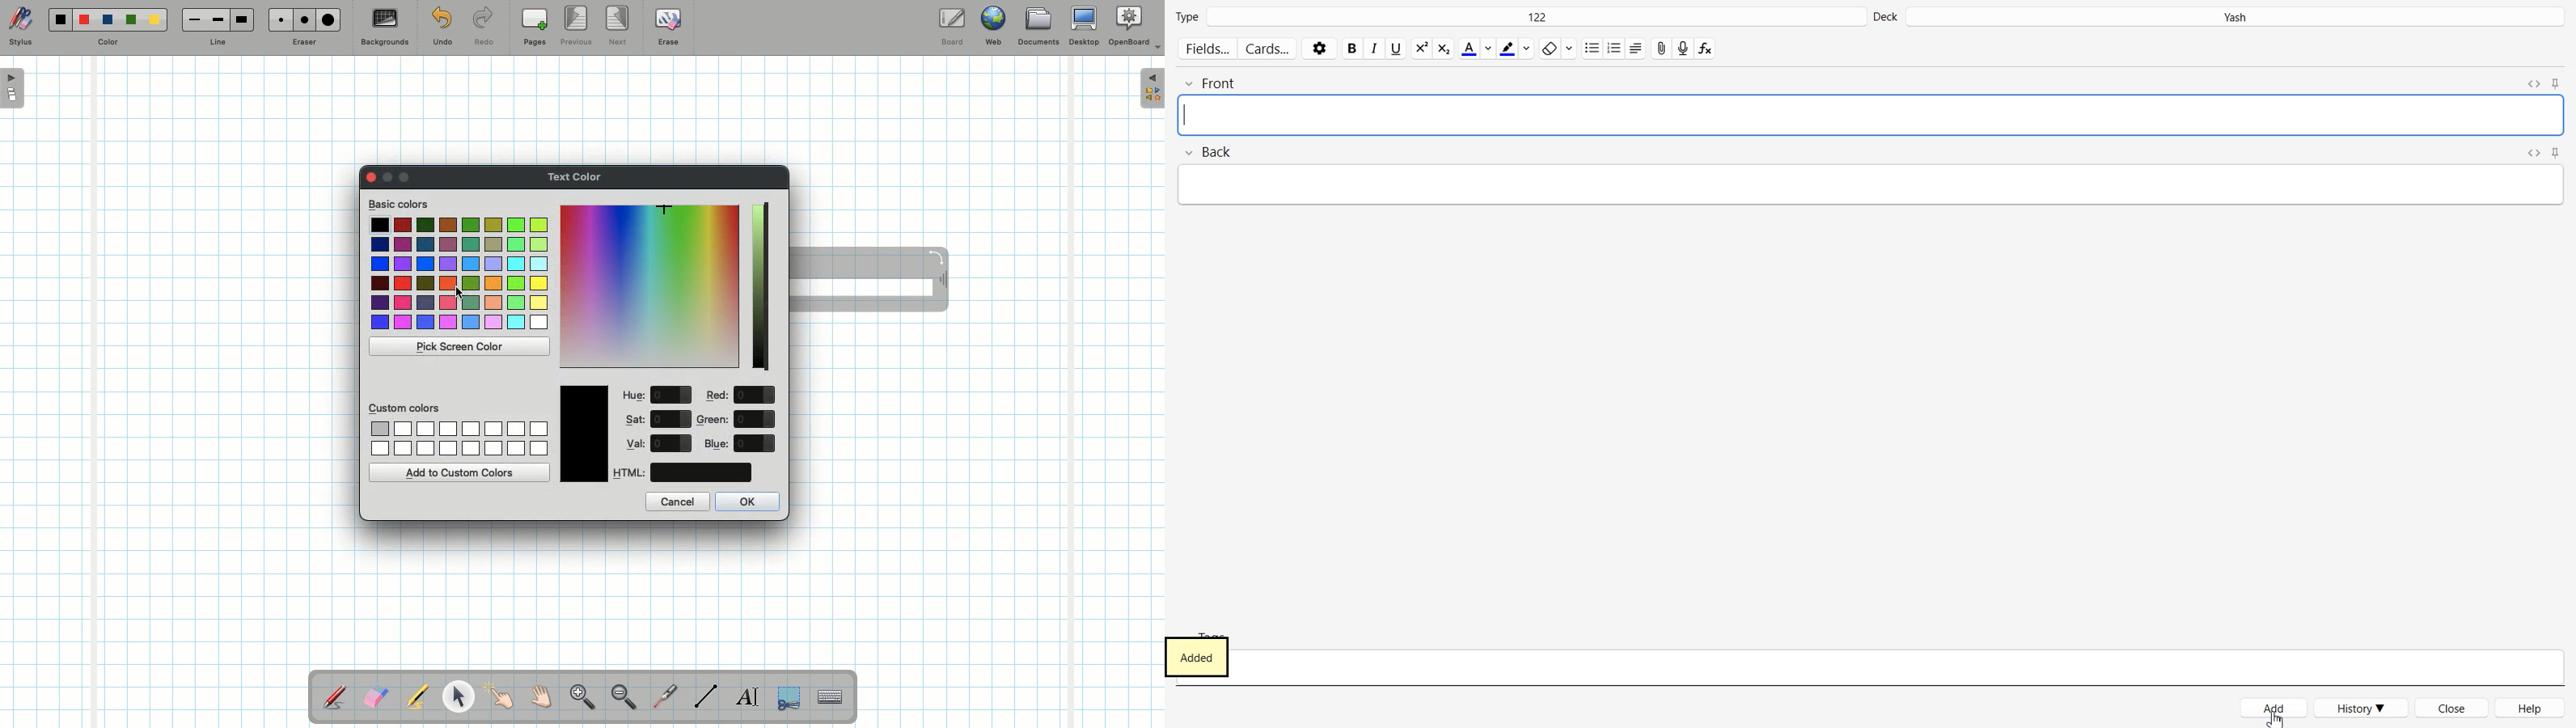 Image resolution: width=2576 pixels, height=728 pixels. Describe the element at coordinates (1592, 48) in the screenshot. I see `Unordered list` at that location.